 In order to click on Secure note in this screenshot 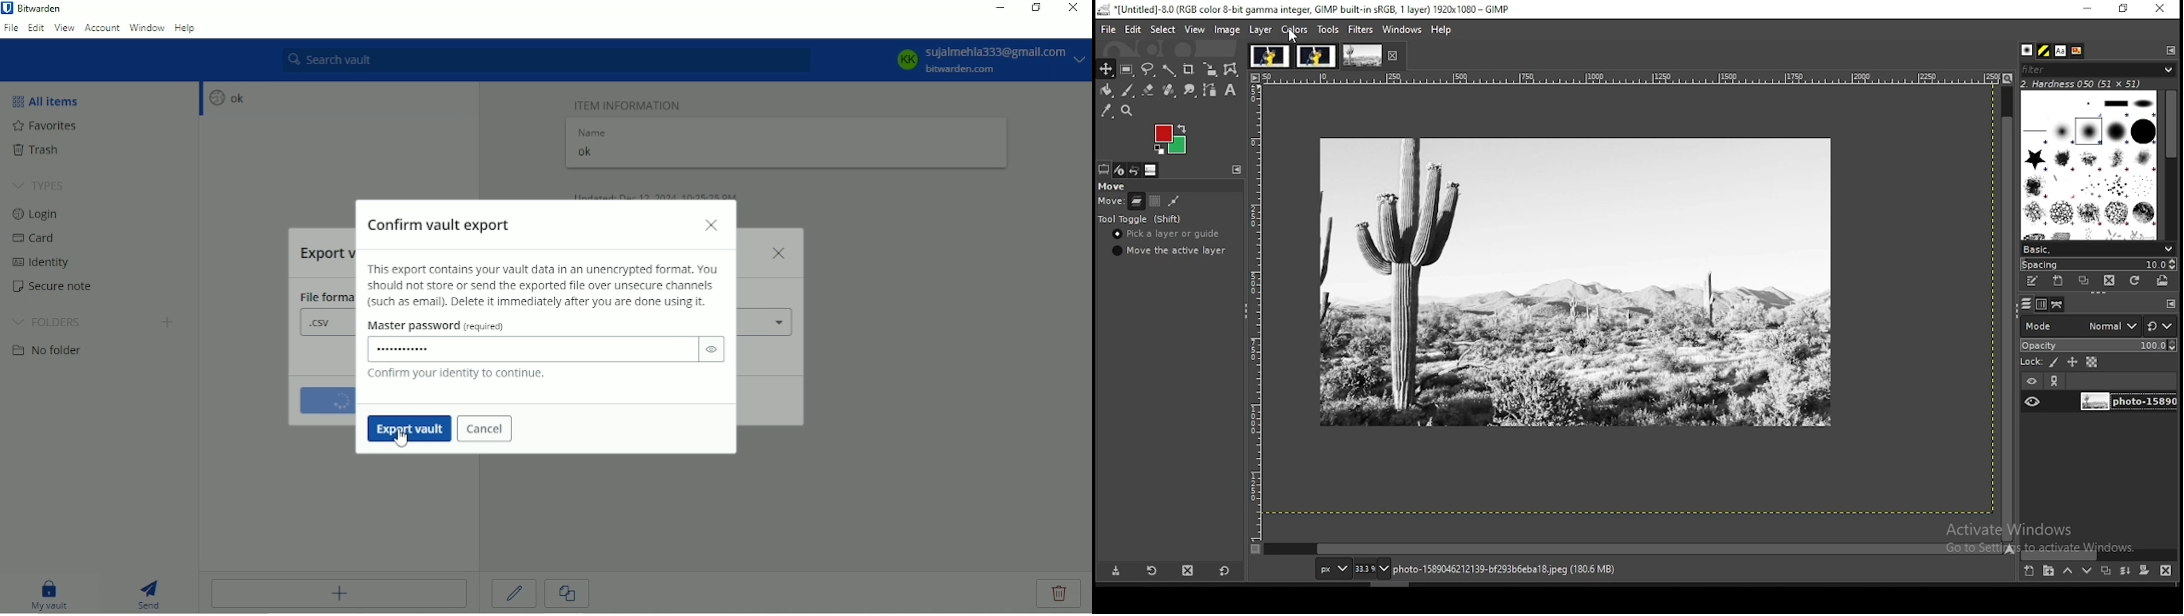, I will do `click(62, 289)`.